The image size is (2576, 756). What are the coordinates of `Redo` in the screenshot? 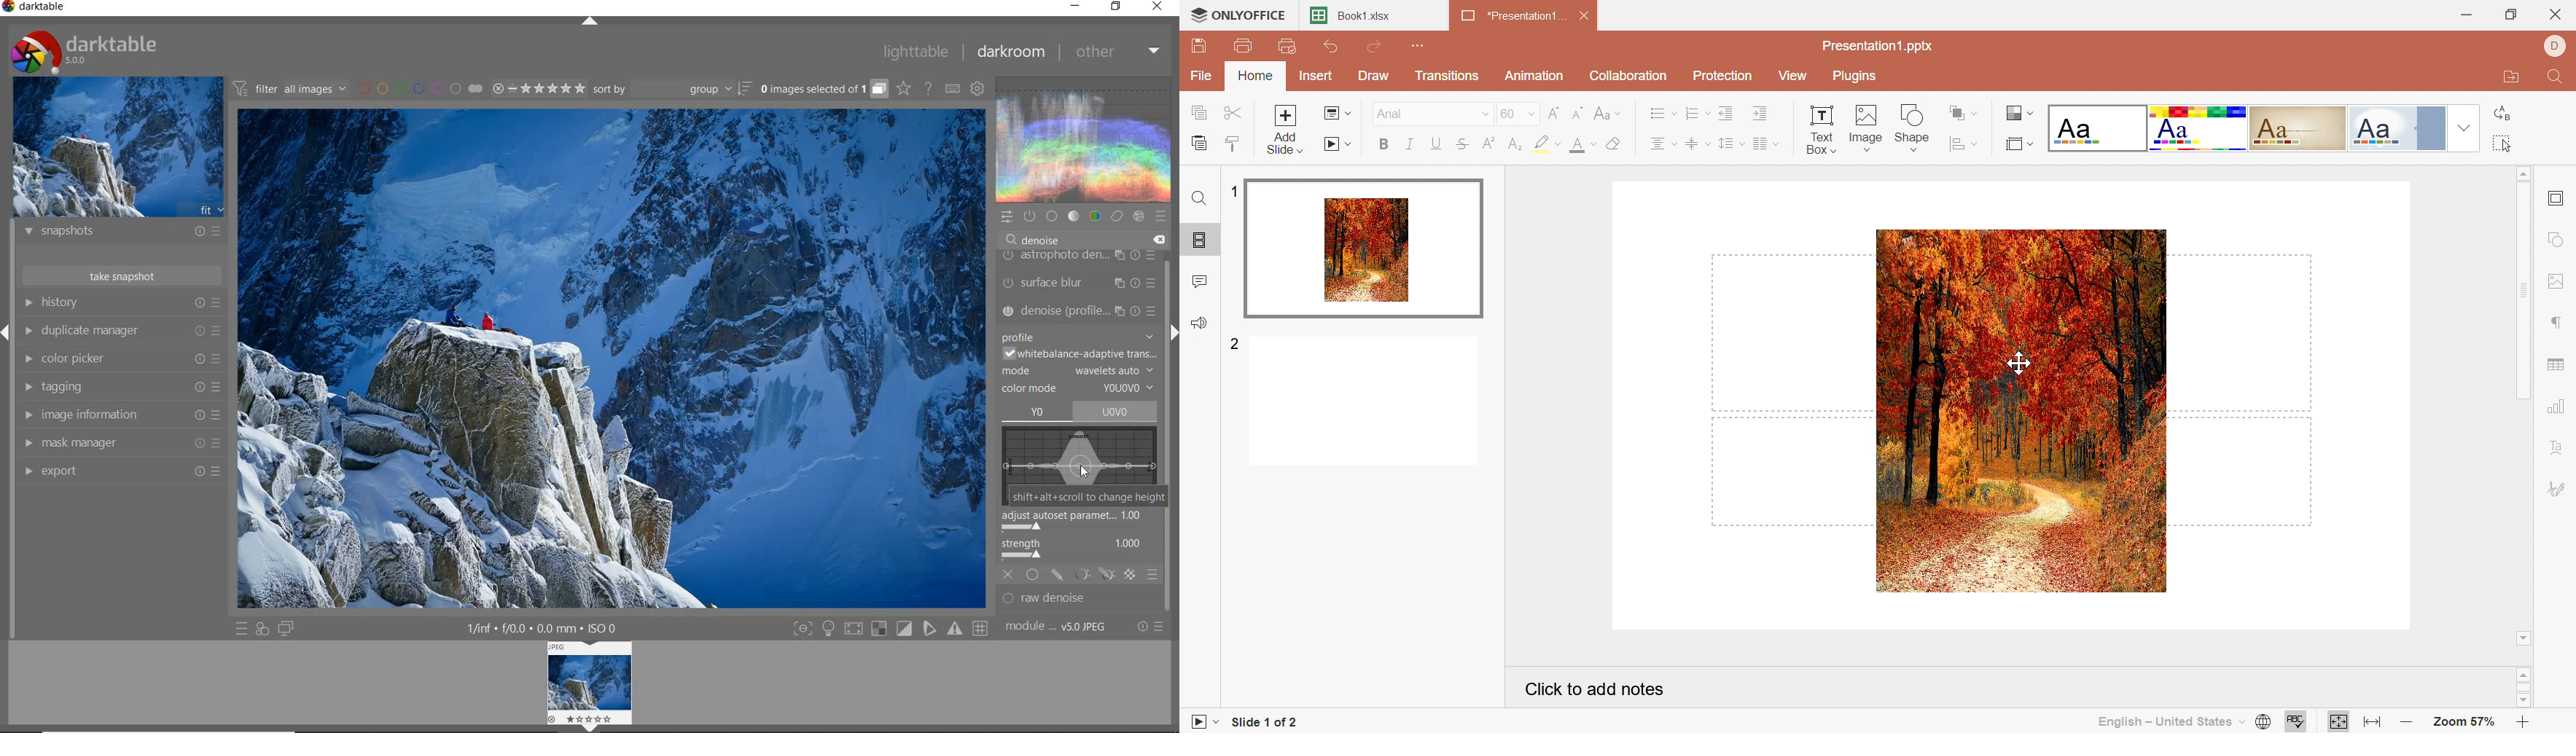 It's located at (1376, 47).